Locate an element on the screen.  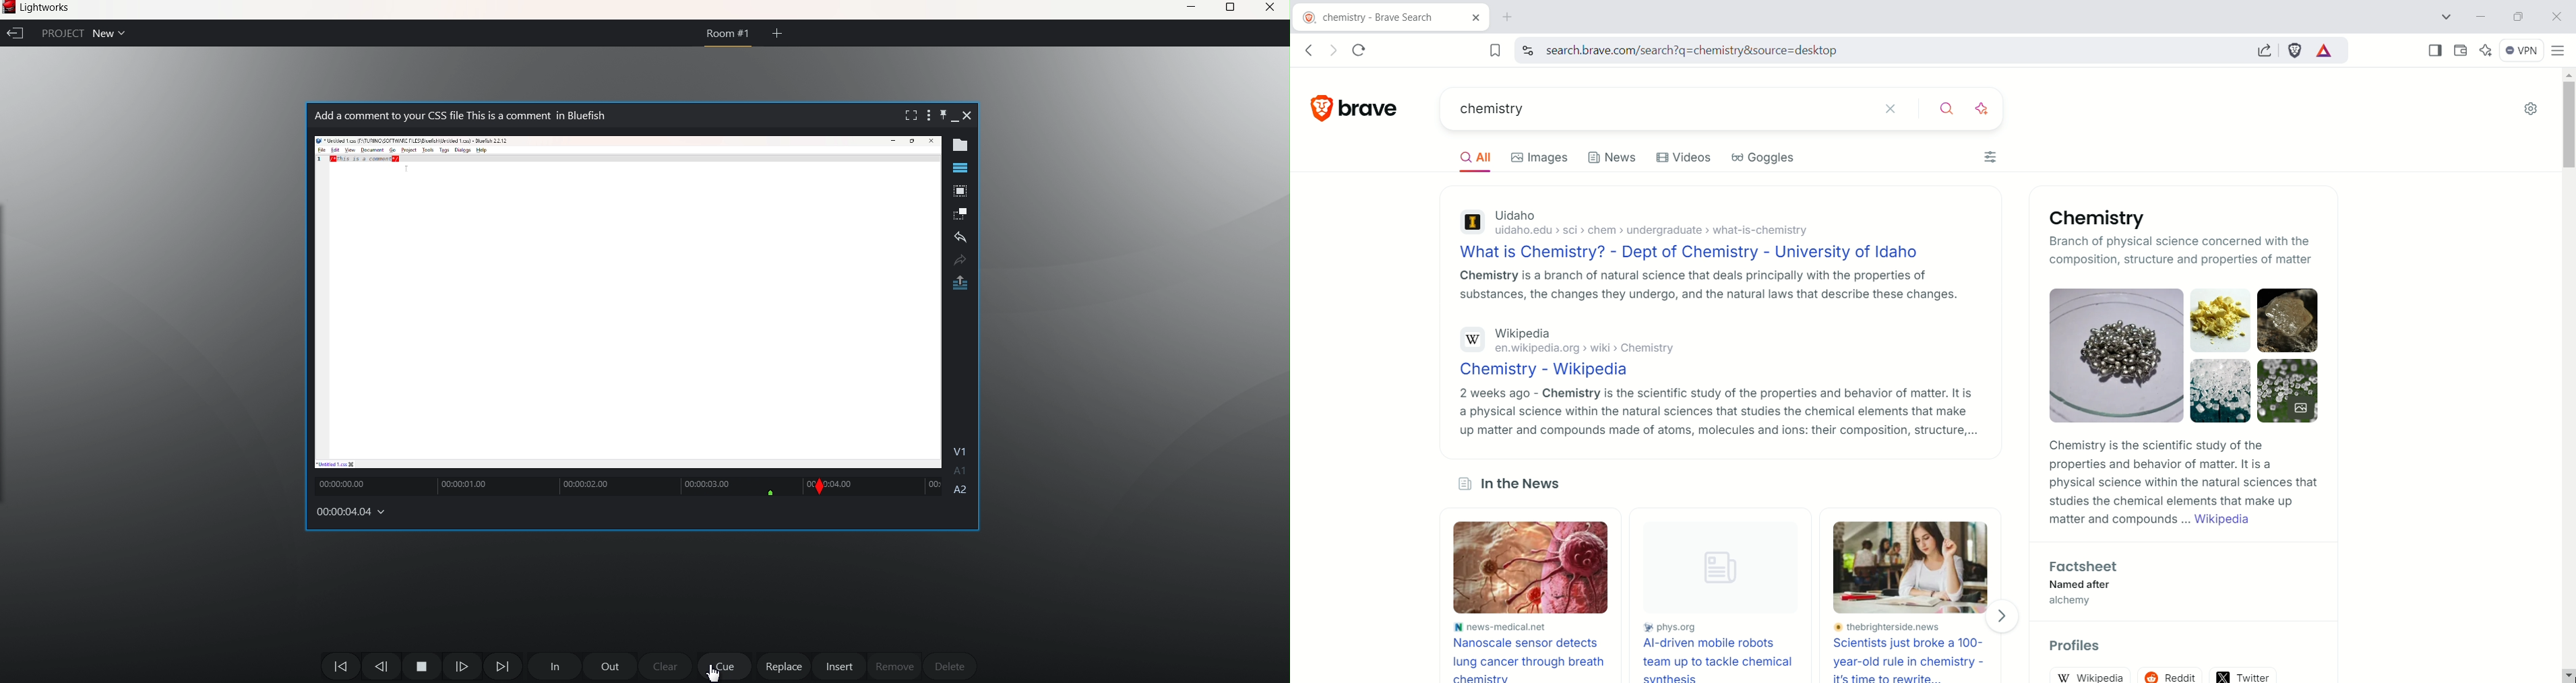
minimize clip is located at coordinates (955, 122).